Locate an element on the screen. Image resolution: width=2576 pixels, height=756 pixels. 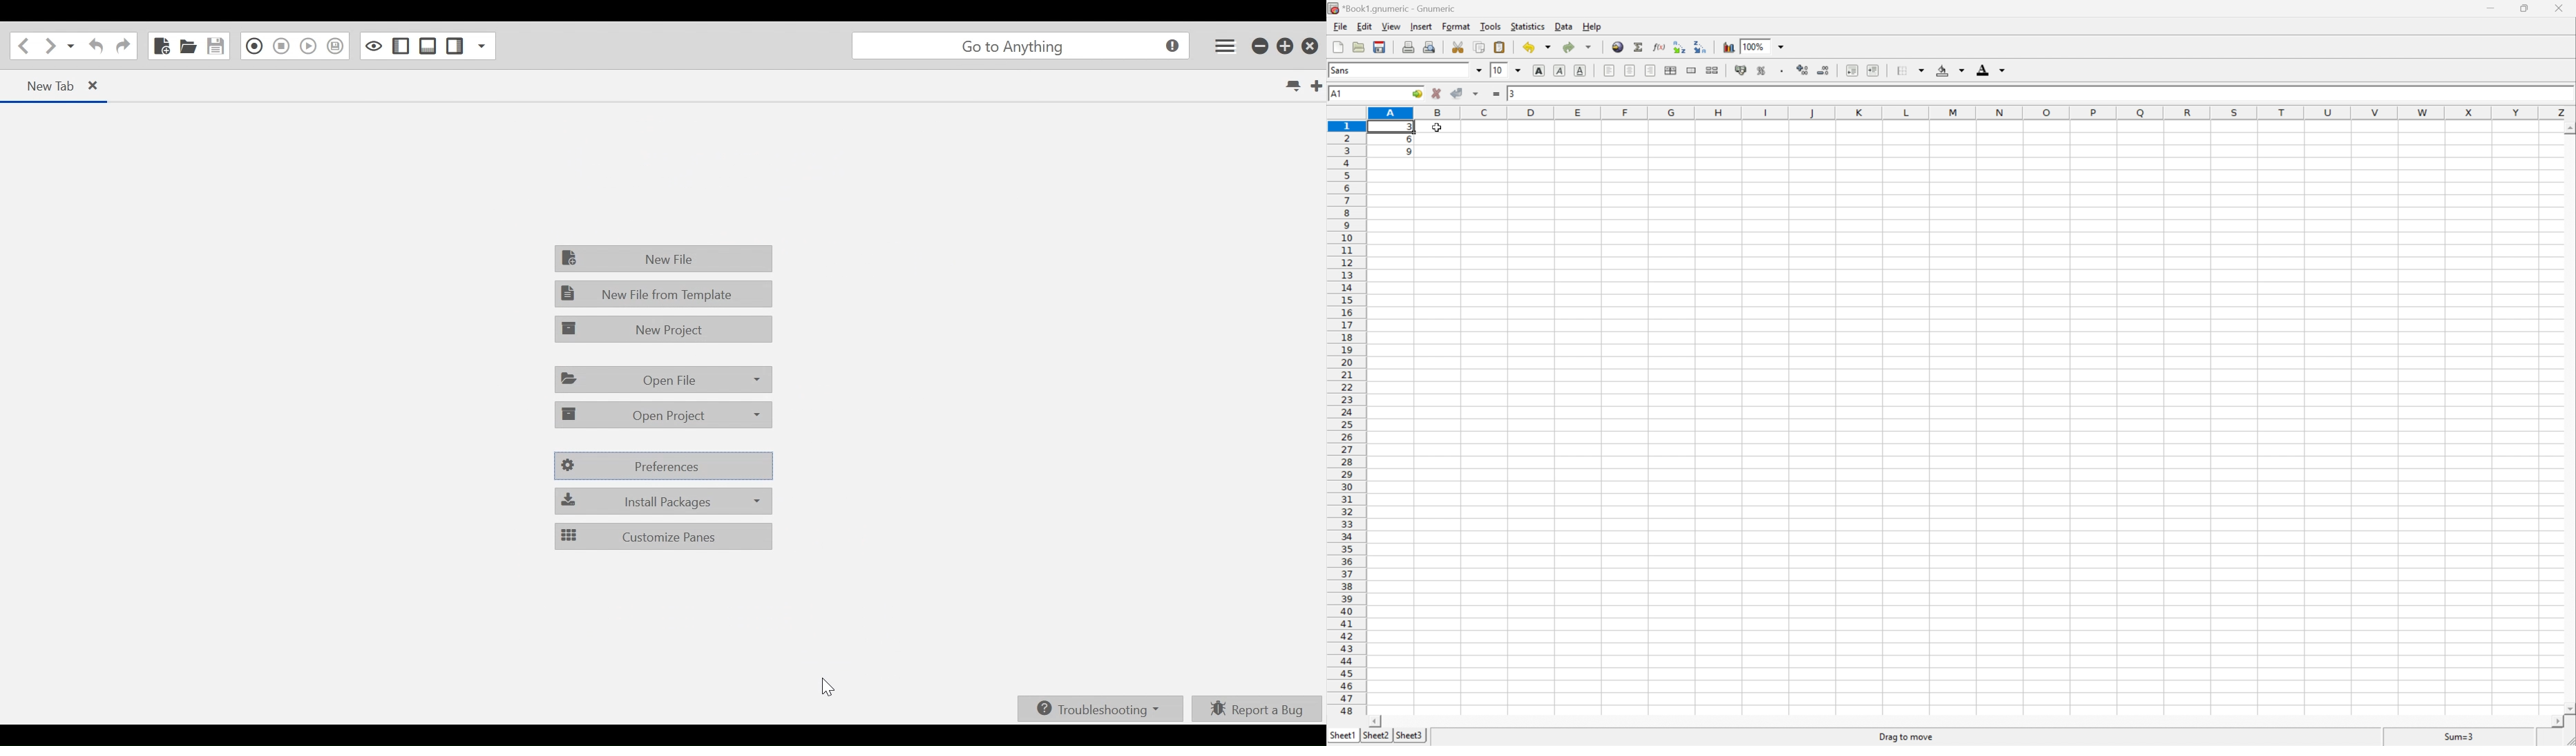
Sum = 3 is located at coordinates (2457, 736).